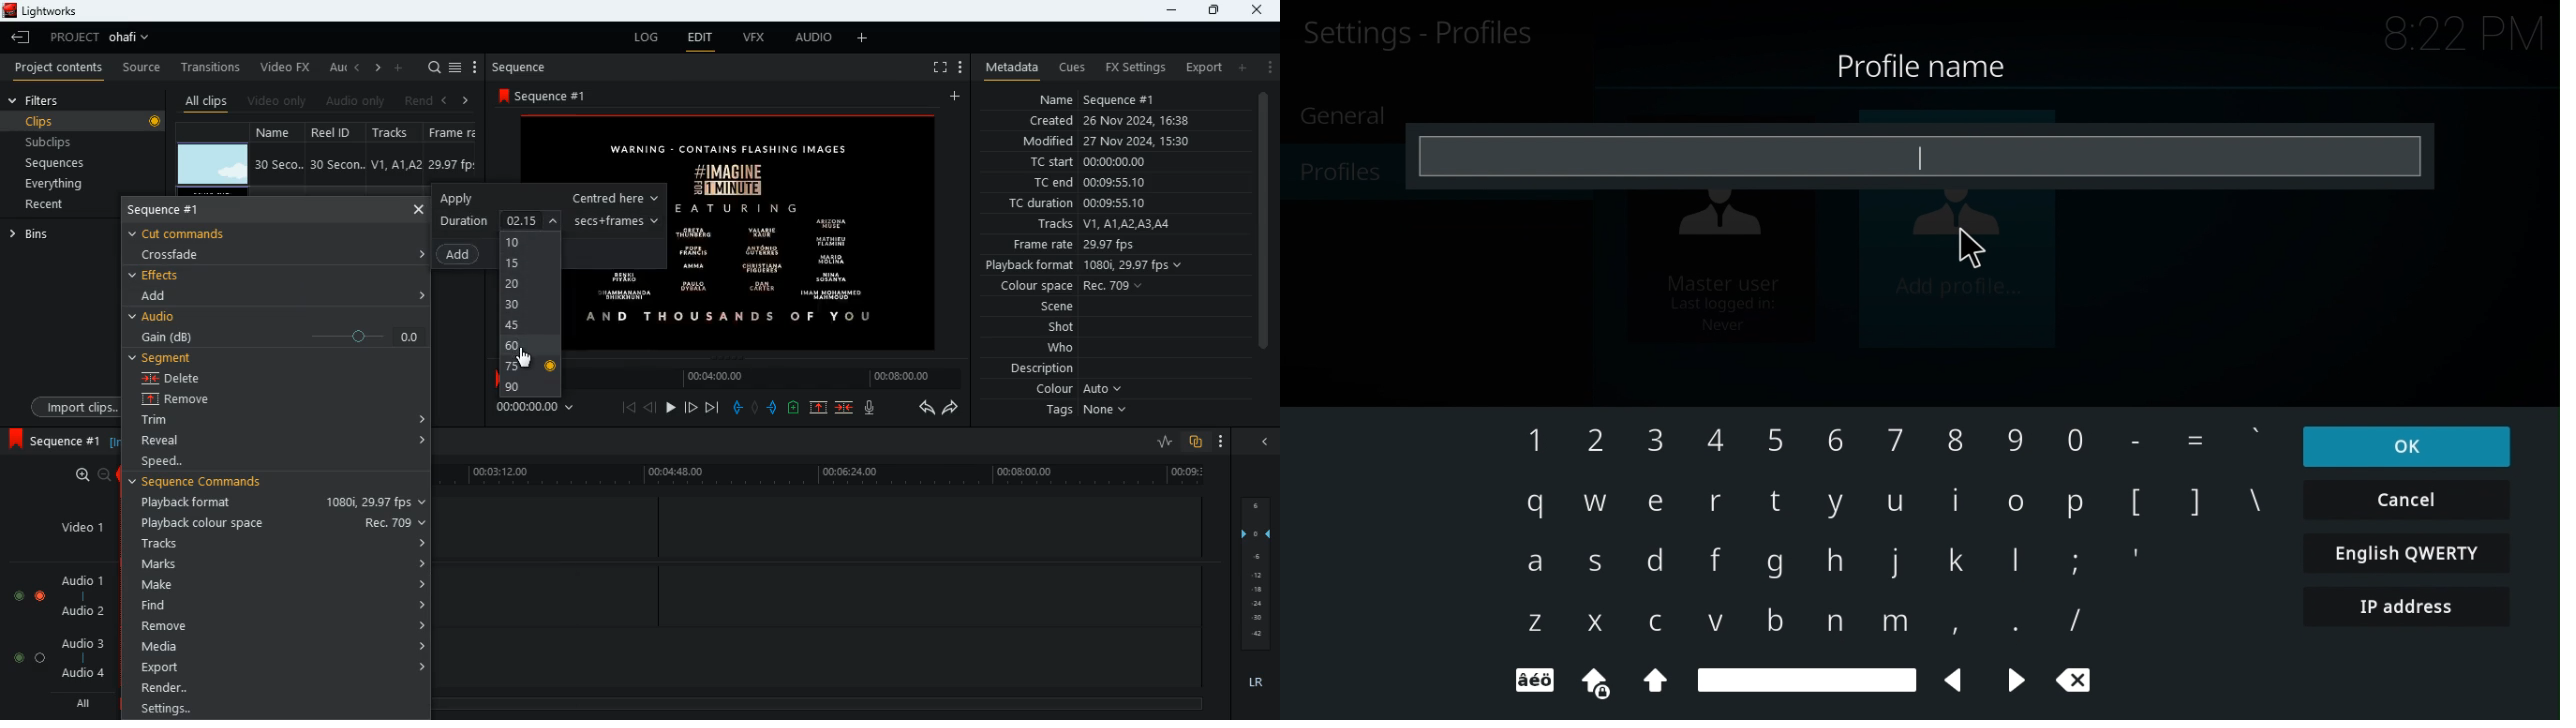  I want to click on leave, so click(22, 37).